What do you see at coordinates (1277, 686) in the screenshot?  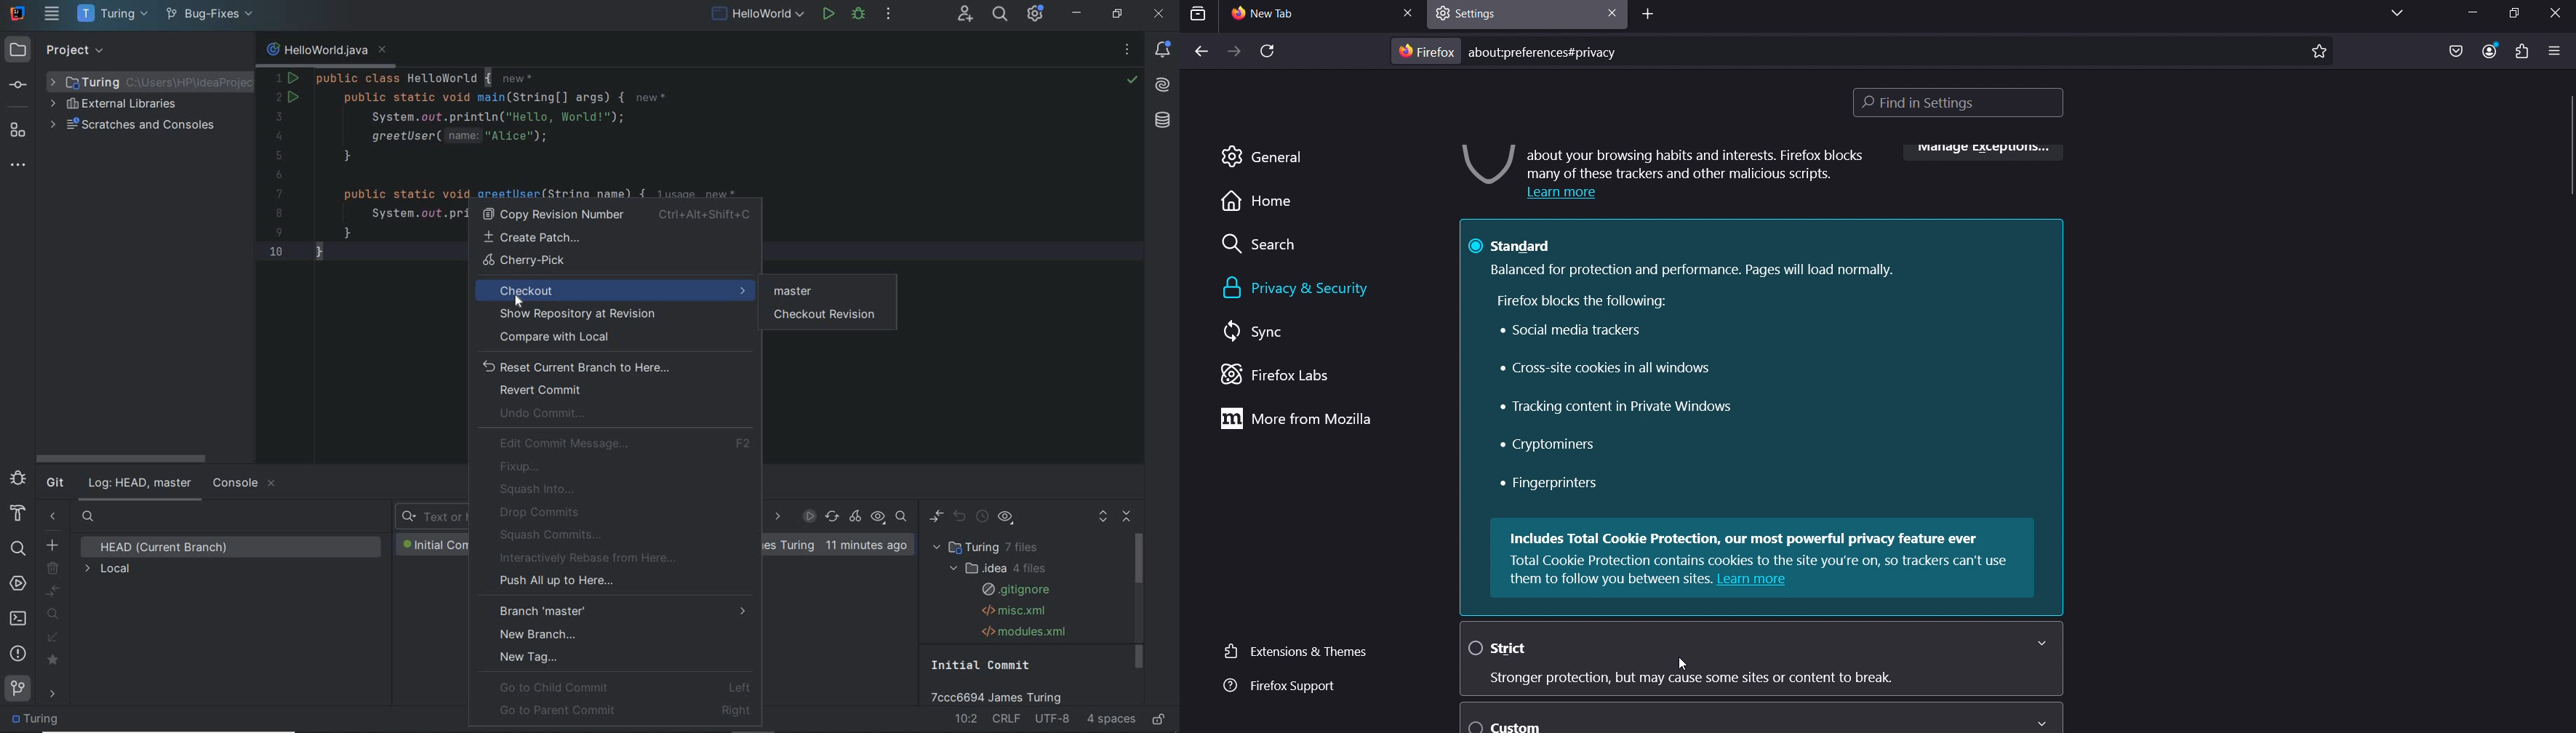 I see `firefox support` at bounding box center [1277, 686].